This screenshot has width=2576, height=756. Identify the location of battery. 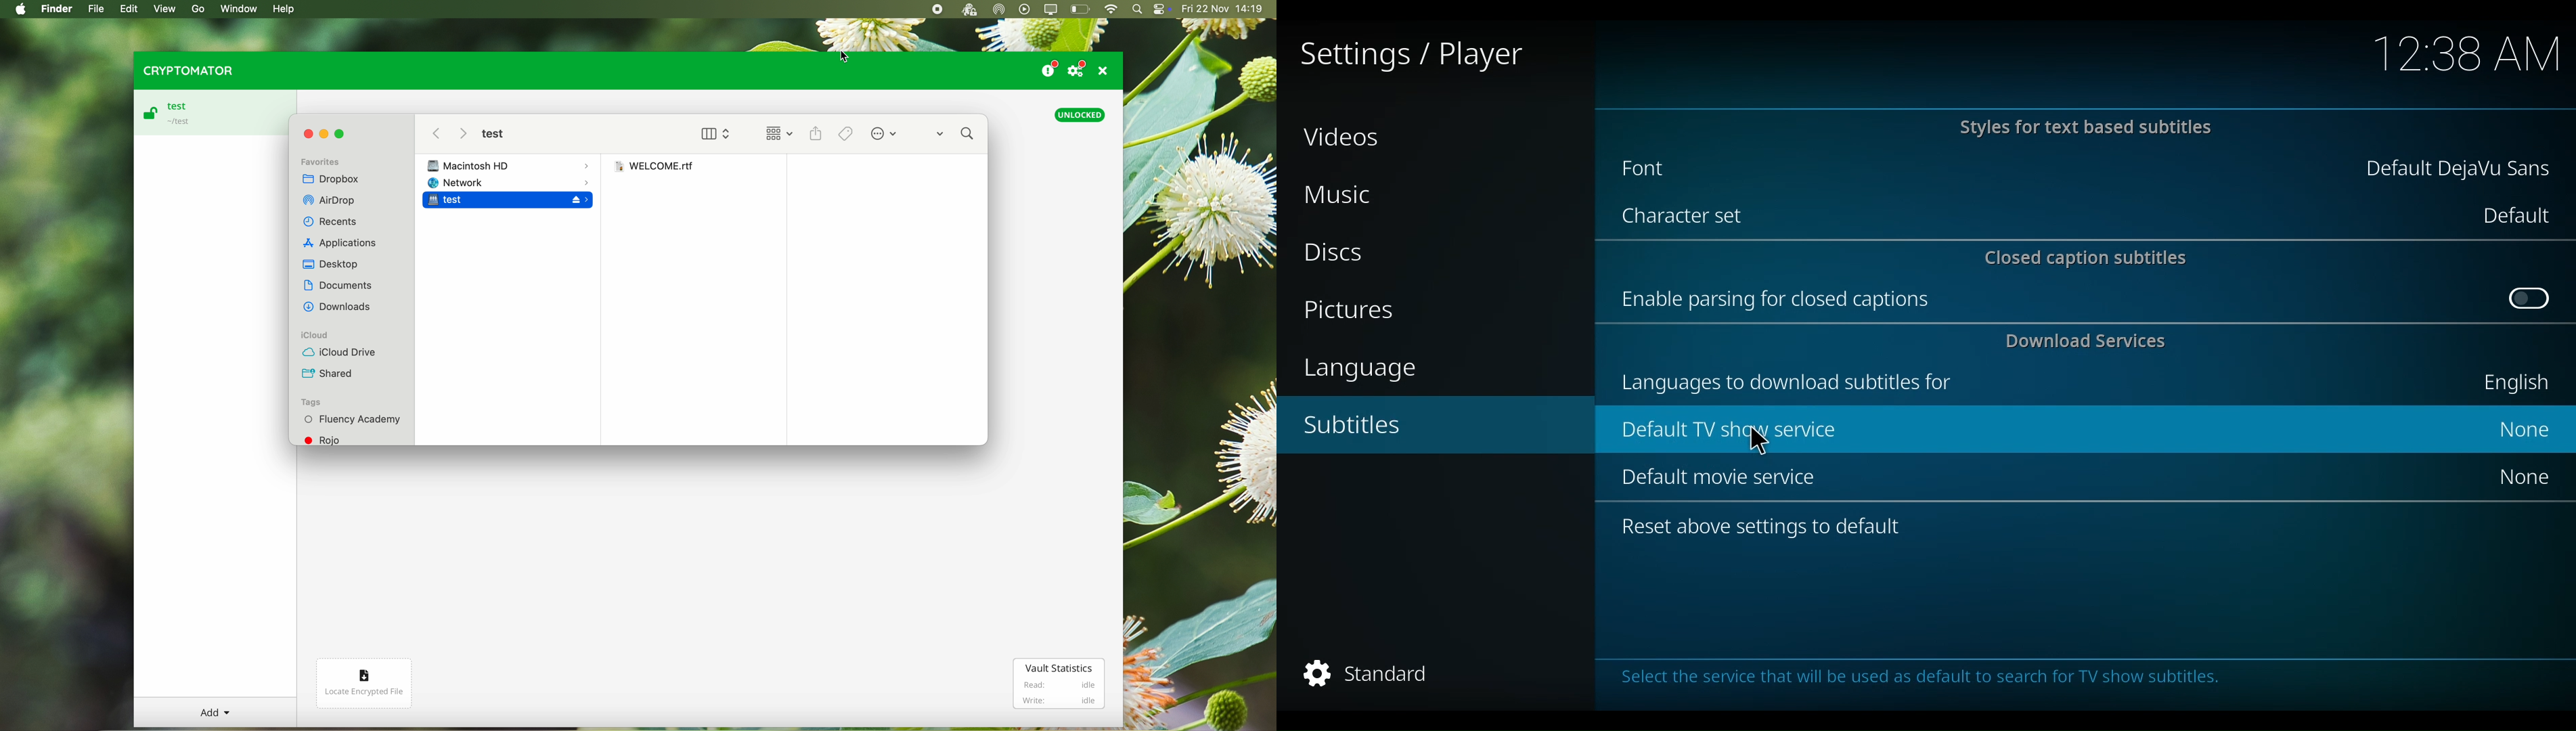
(1081, 10).